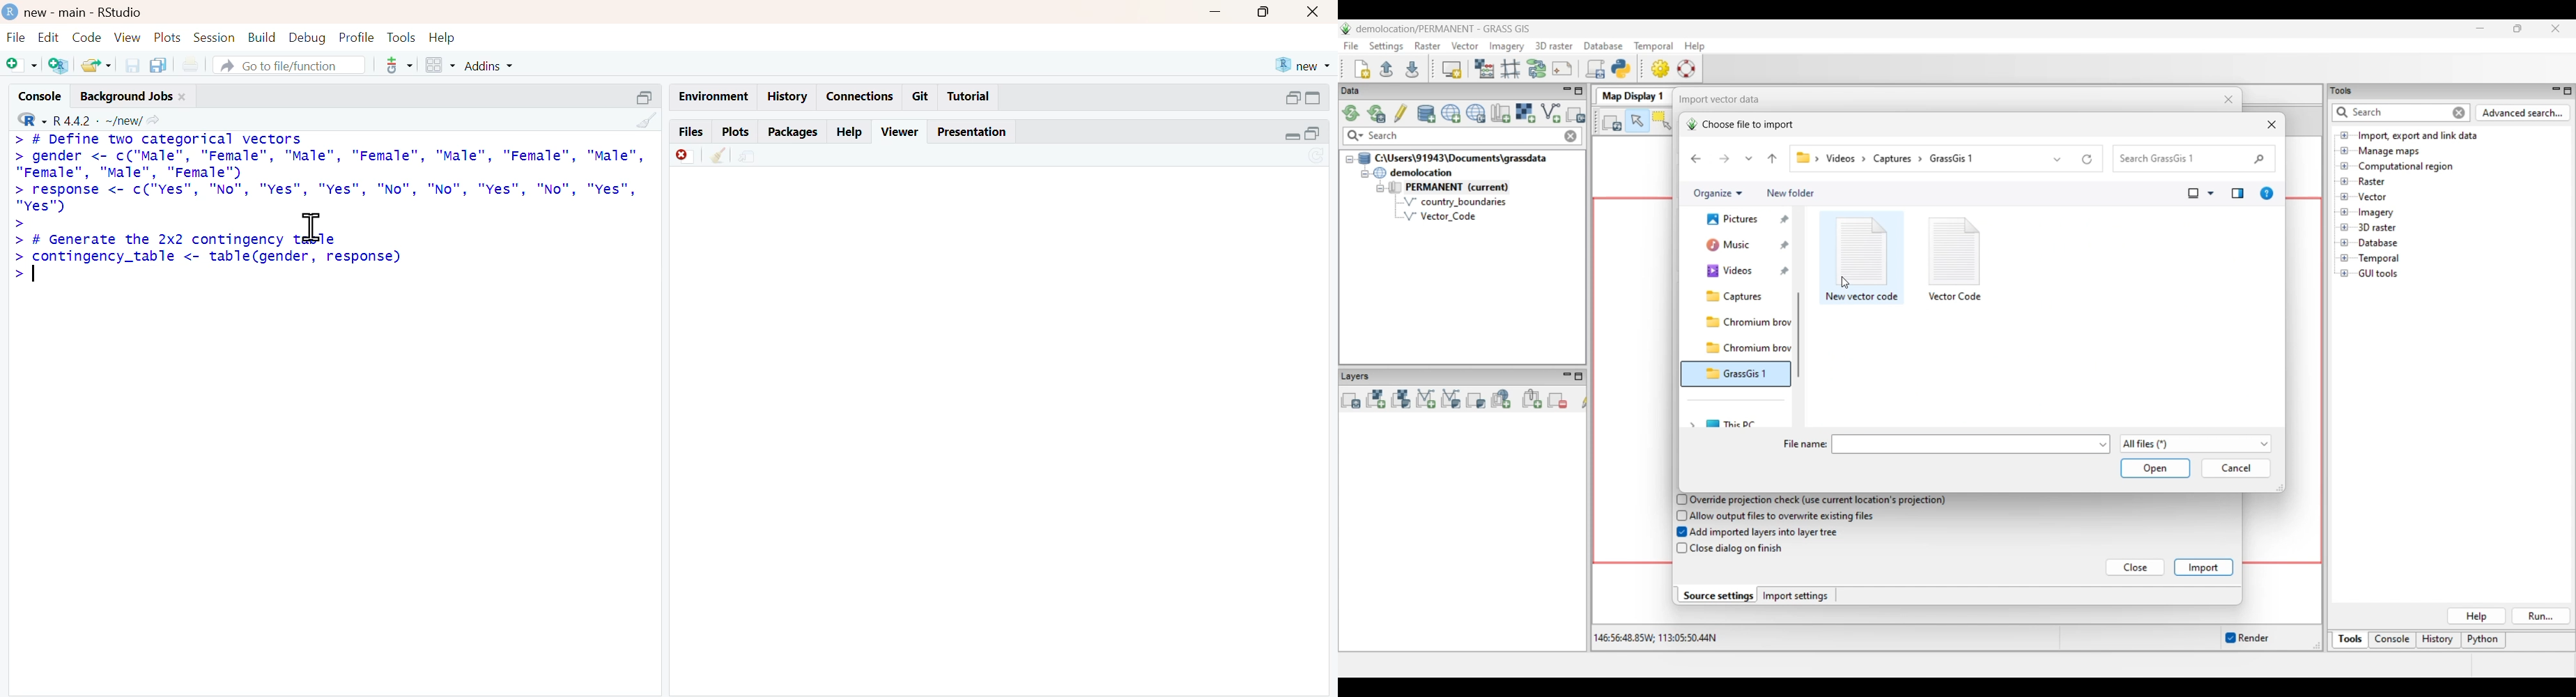 Image resolution: width=2576 pixels, height=700 pixels. Describe the element at coordinates (1317, 155) in the screenshot. I see `Sync` at that location.